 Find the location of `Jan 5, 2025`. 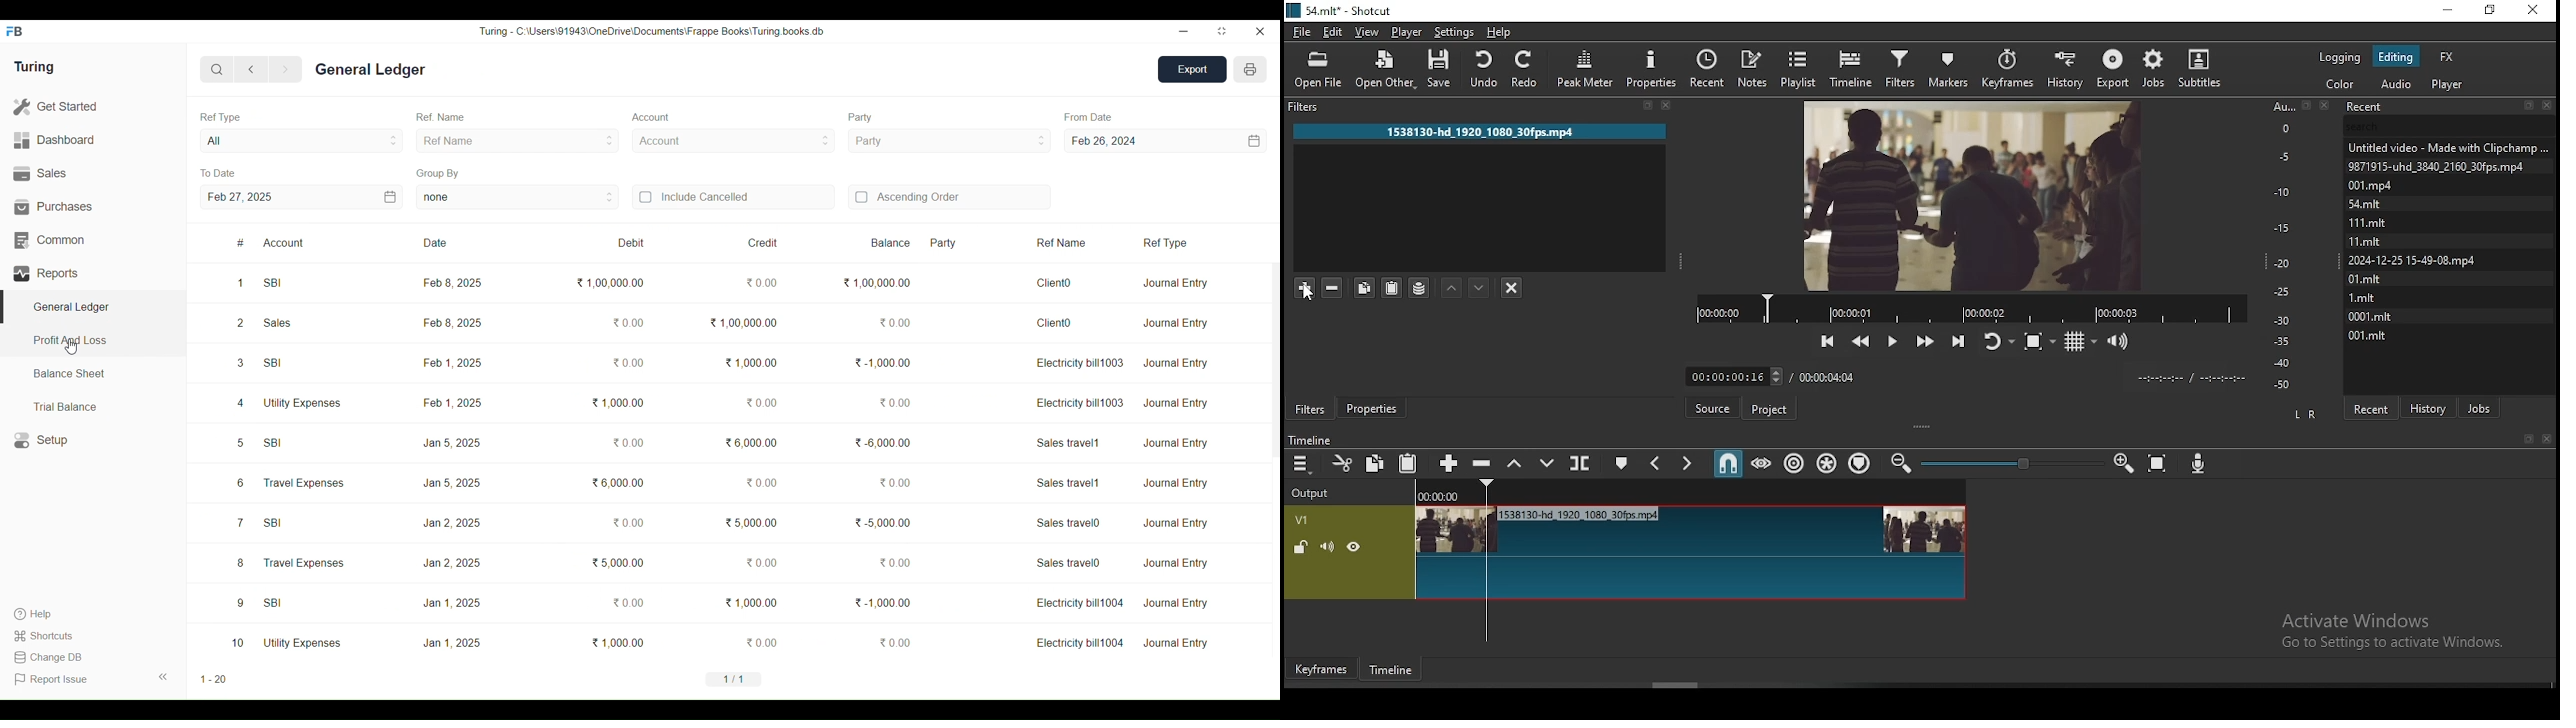

Jan 5, 2025 is located at coordinates (451, 483).